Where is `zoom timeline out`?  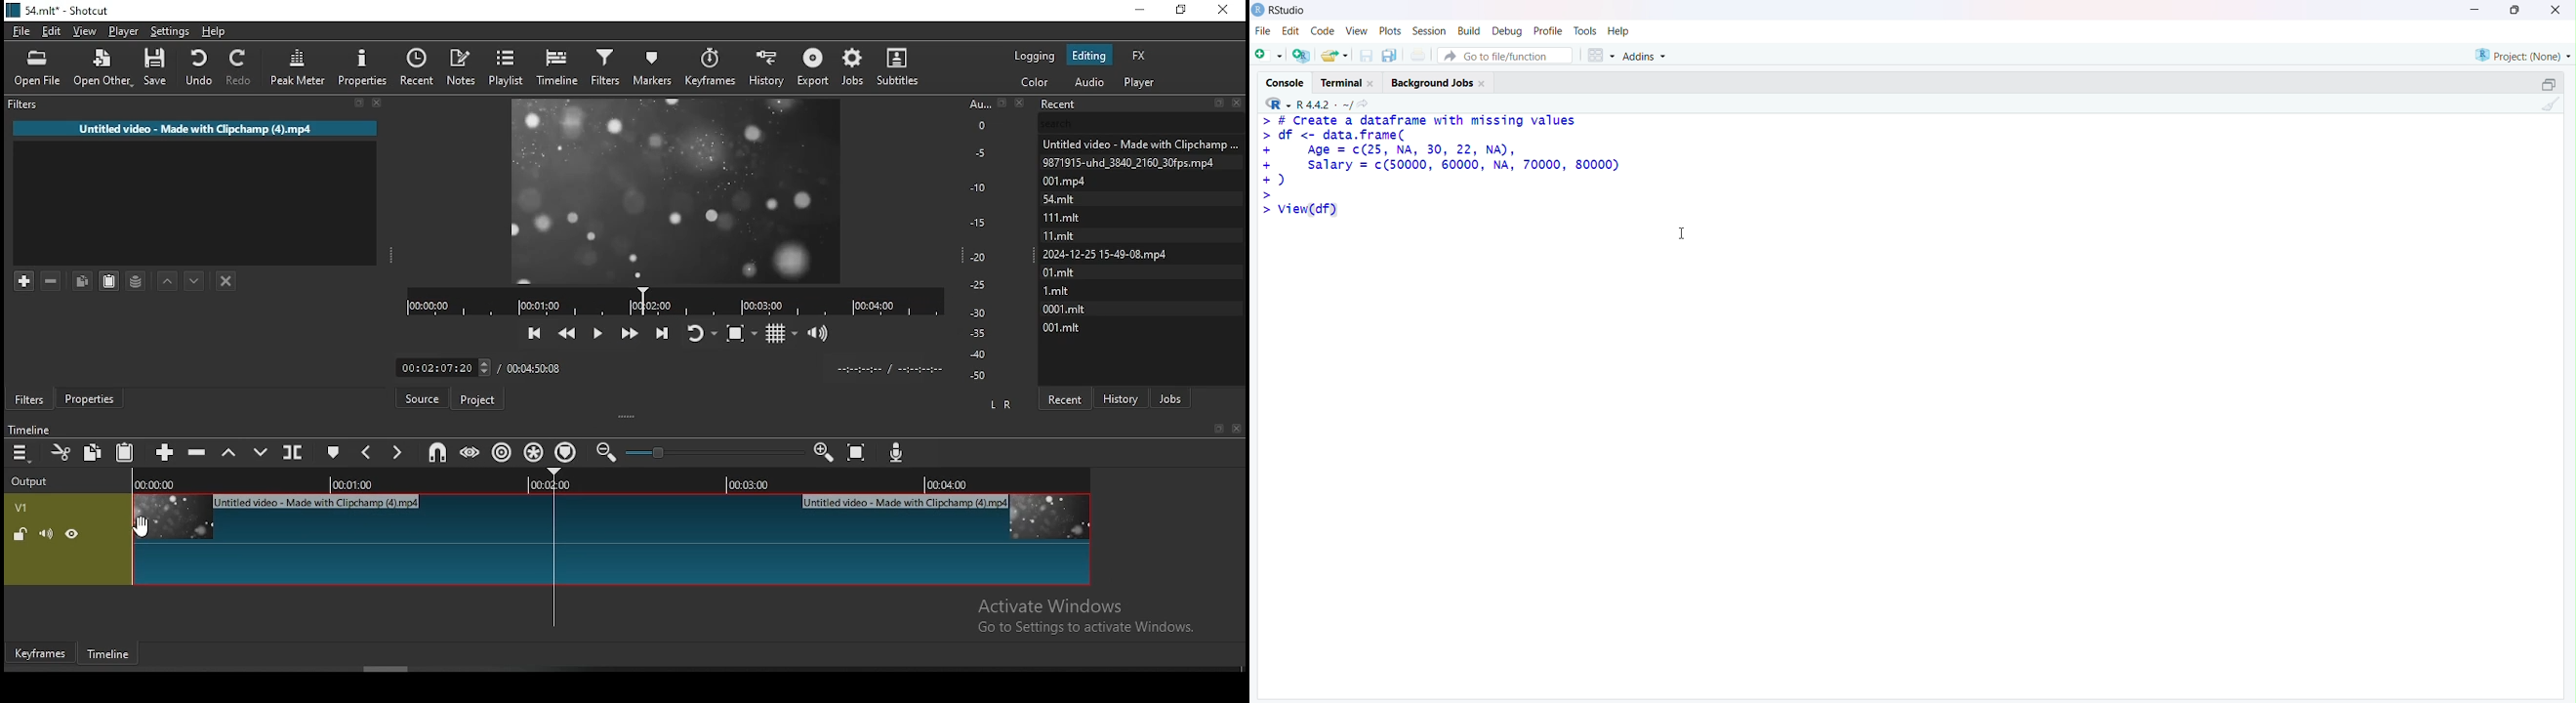
zoom timeline out is located at coordinates (823, 455).